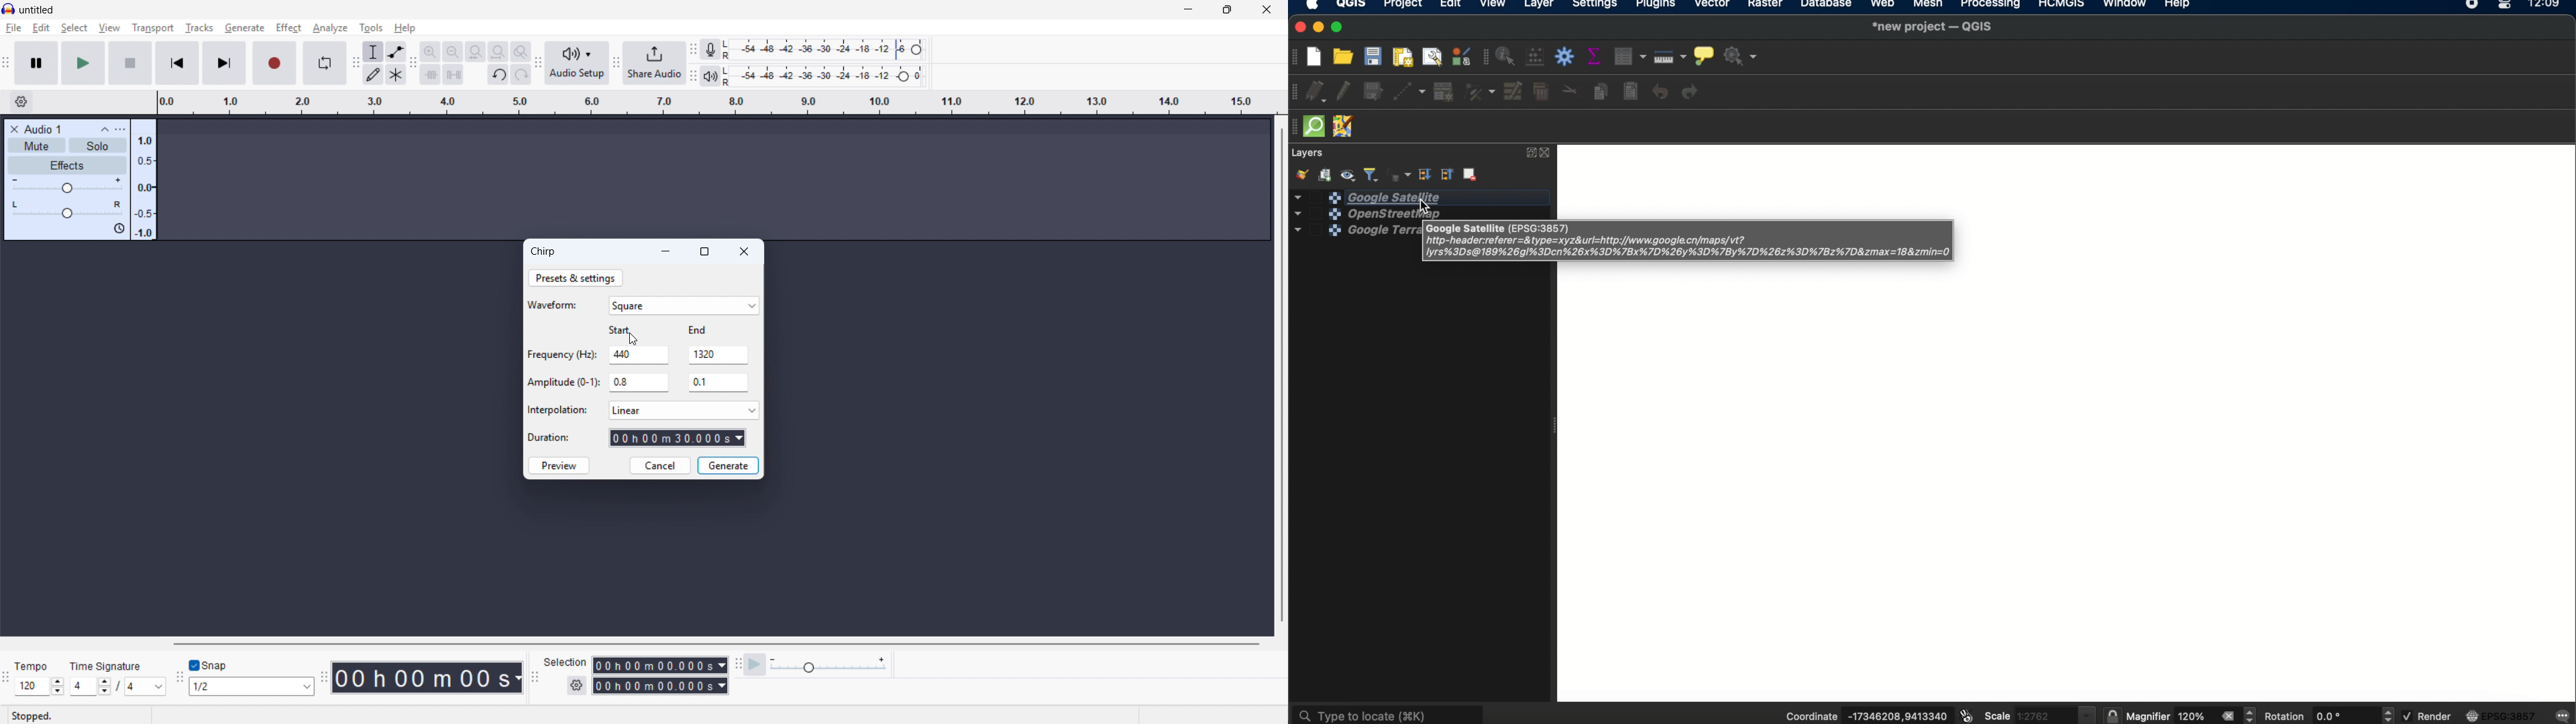 This screenshot has height=728, width=2576. Describe the element at coordinates (1450, 6) in the screenshot. I see `edit` at that location.